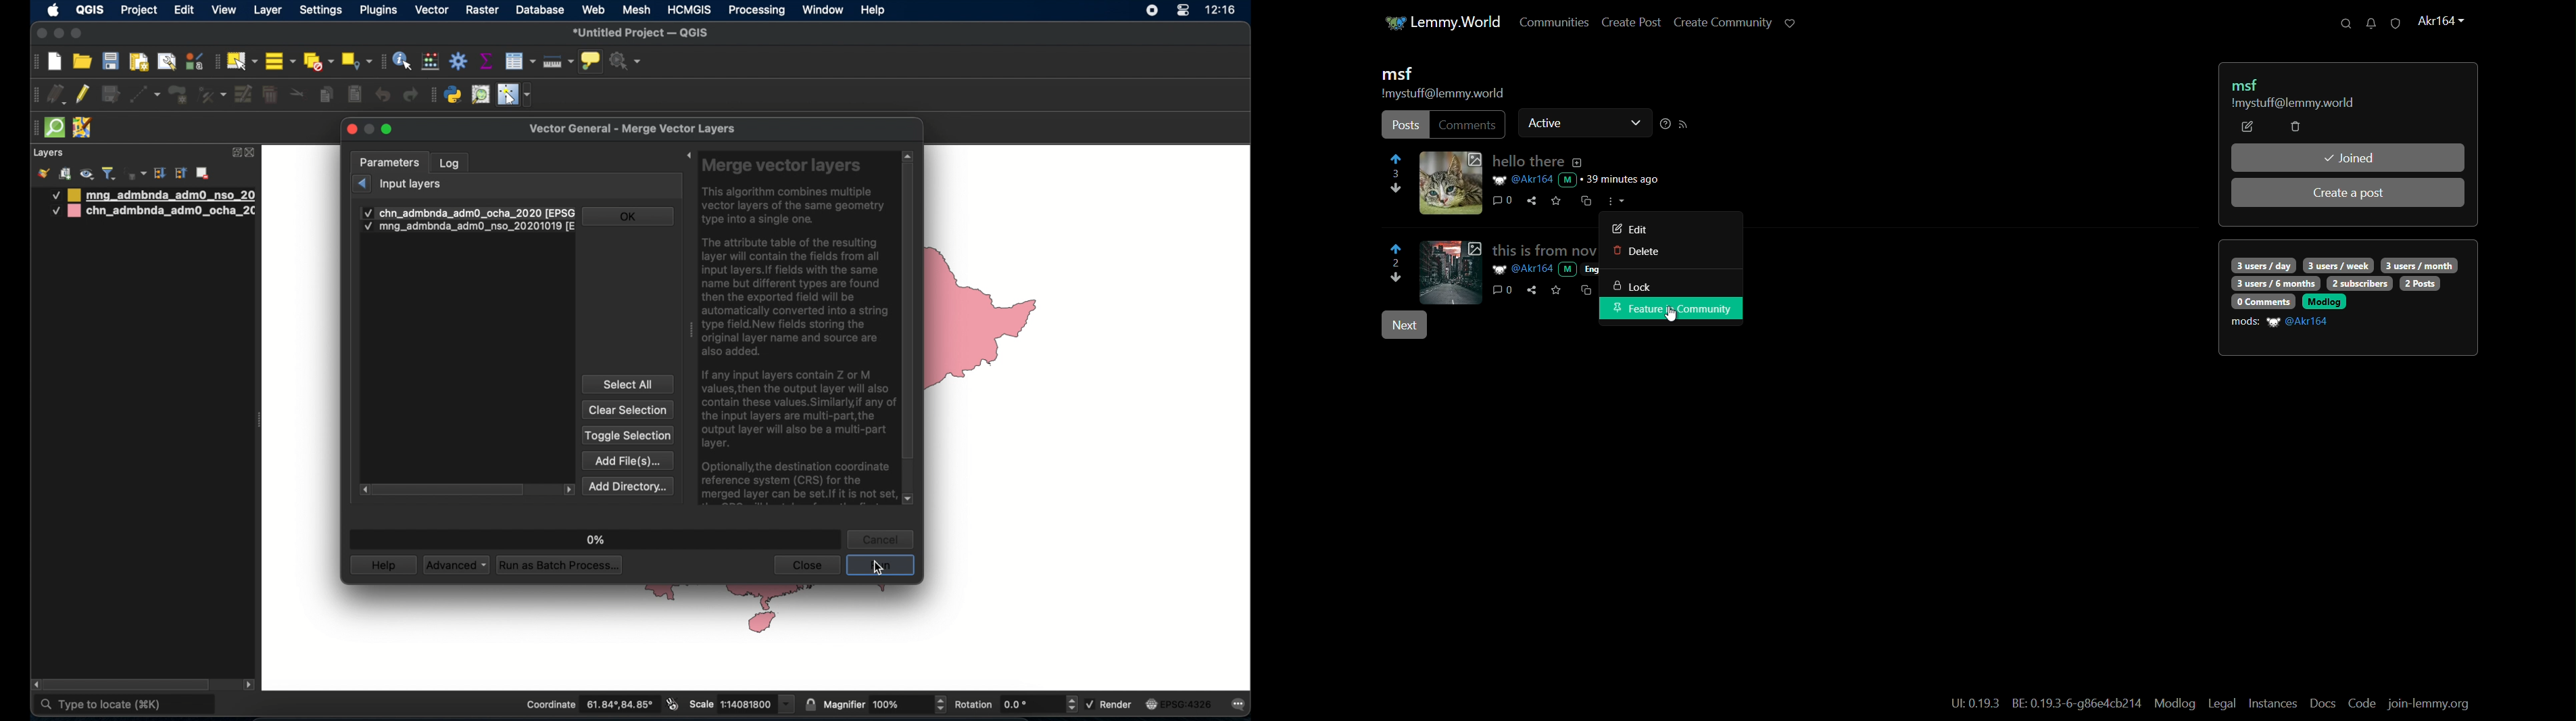 This screenshot has width=2576, height=728. What do you see at coordinates (590, 61) in the screenshot?
I see `show map tips` at bounding box center [590, 61].